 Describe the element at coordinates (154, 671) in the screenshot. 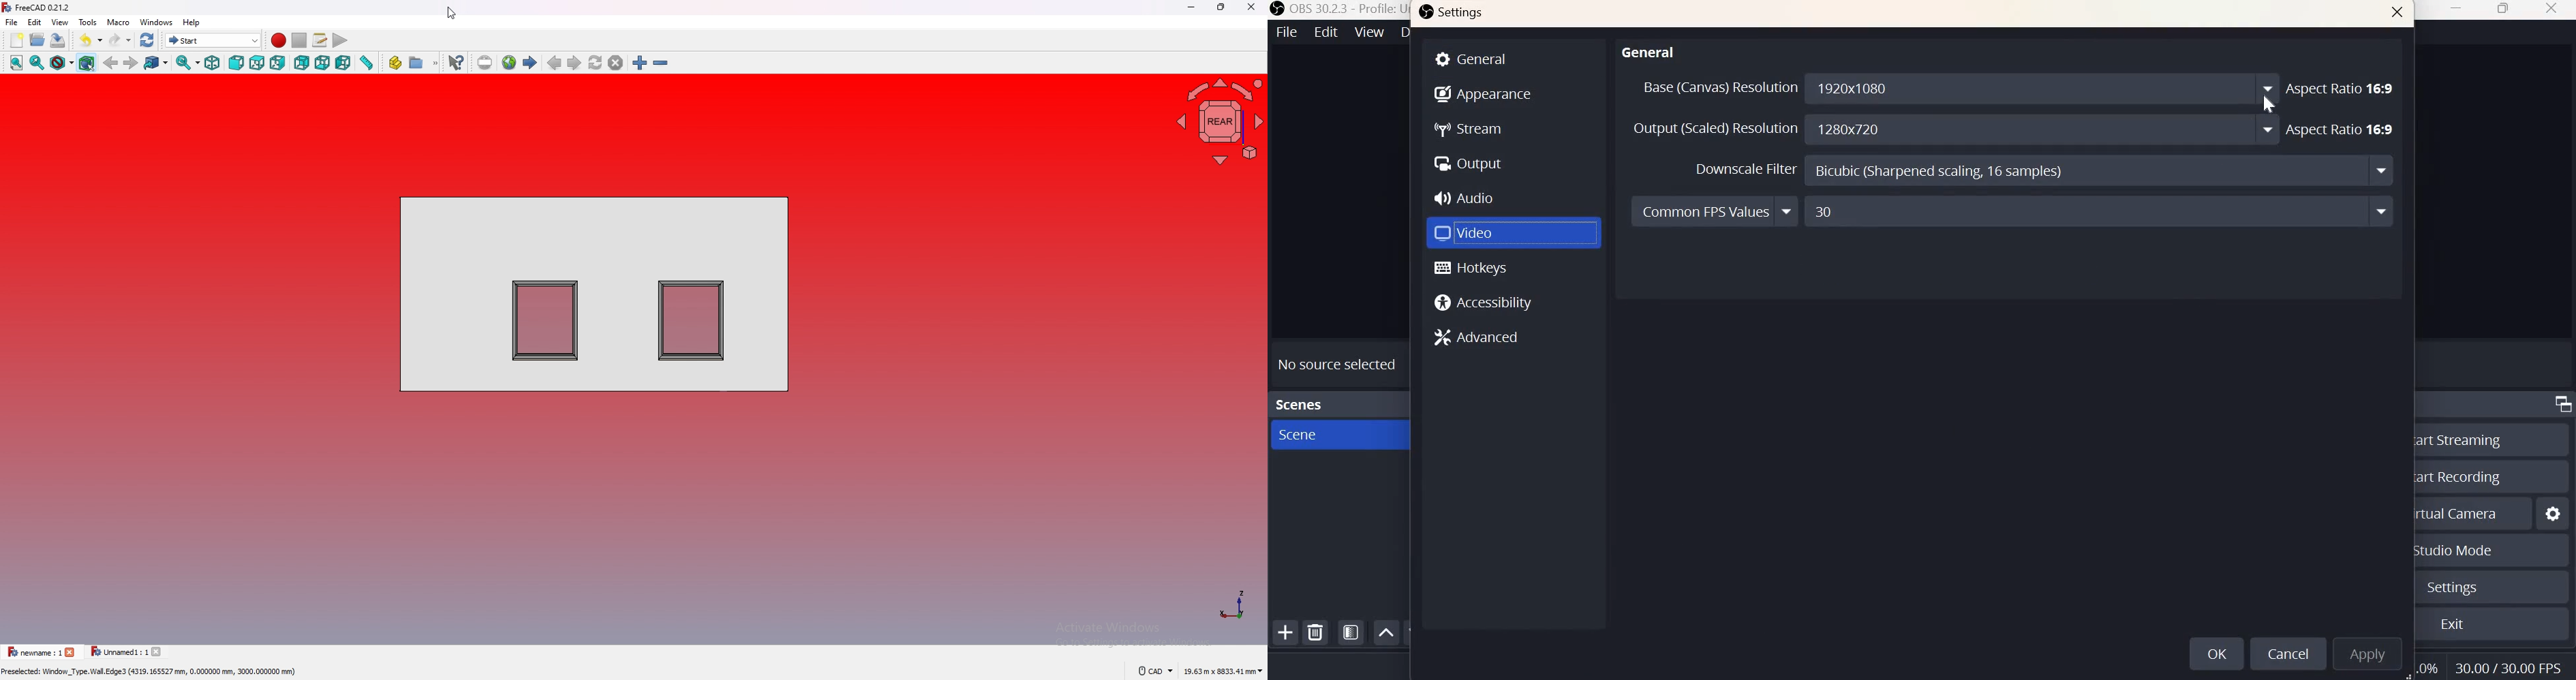

I see `Preselected: Window _Type.Wall.Edge3 (4319. 165527 mm, 0.000000 mm, 3000.000000 mm)` at that location.